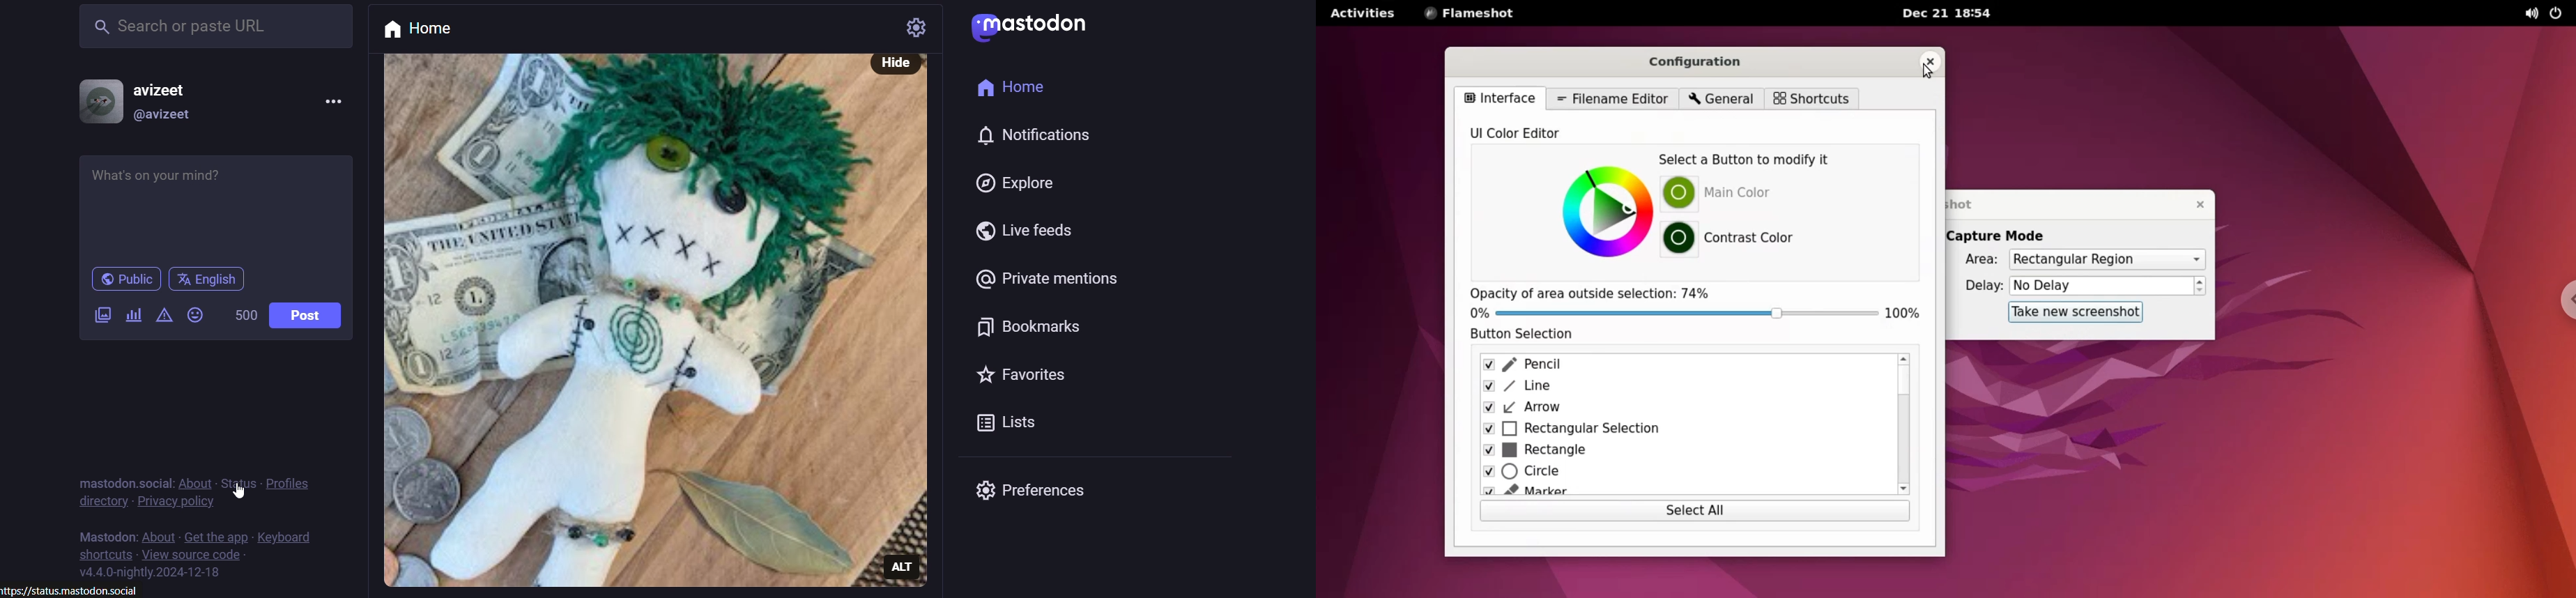  What do you see at coordinates (192, 314) in the screenshot?
I see `add emoji` at bounding box center [192, 314].